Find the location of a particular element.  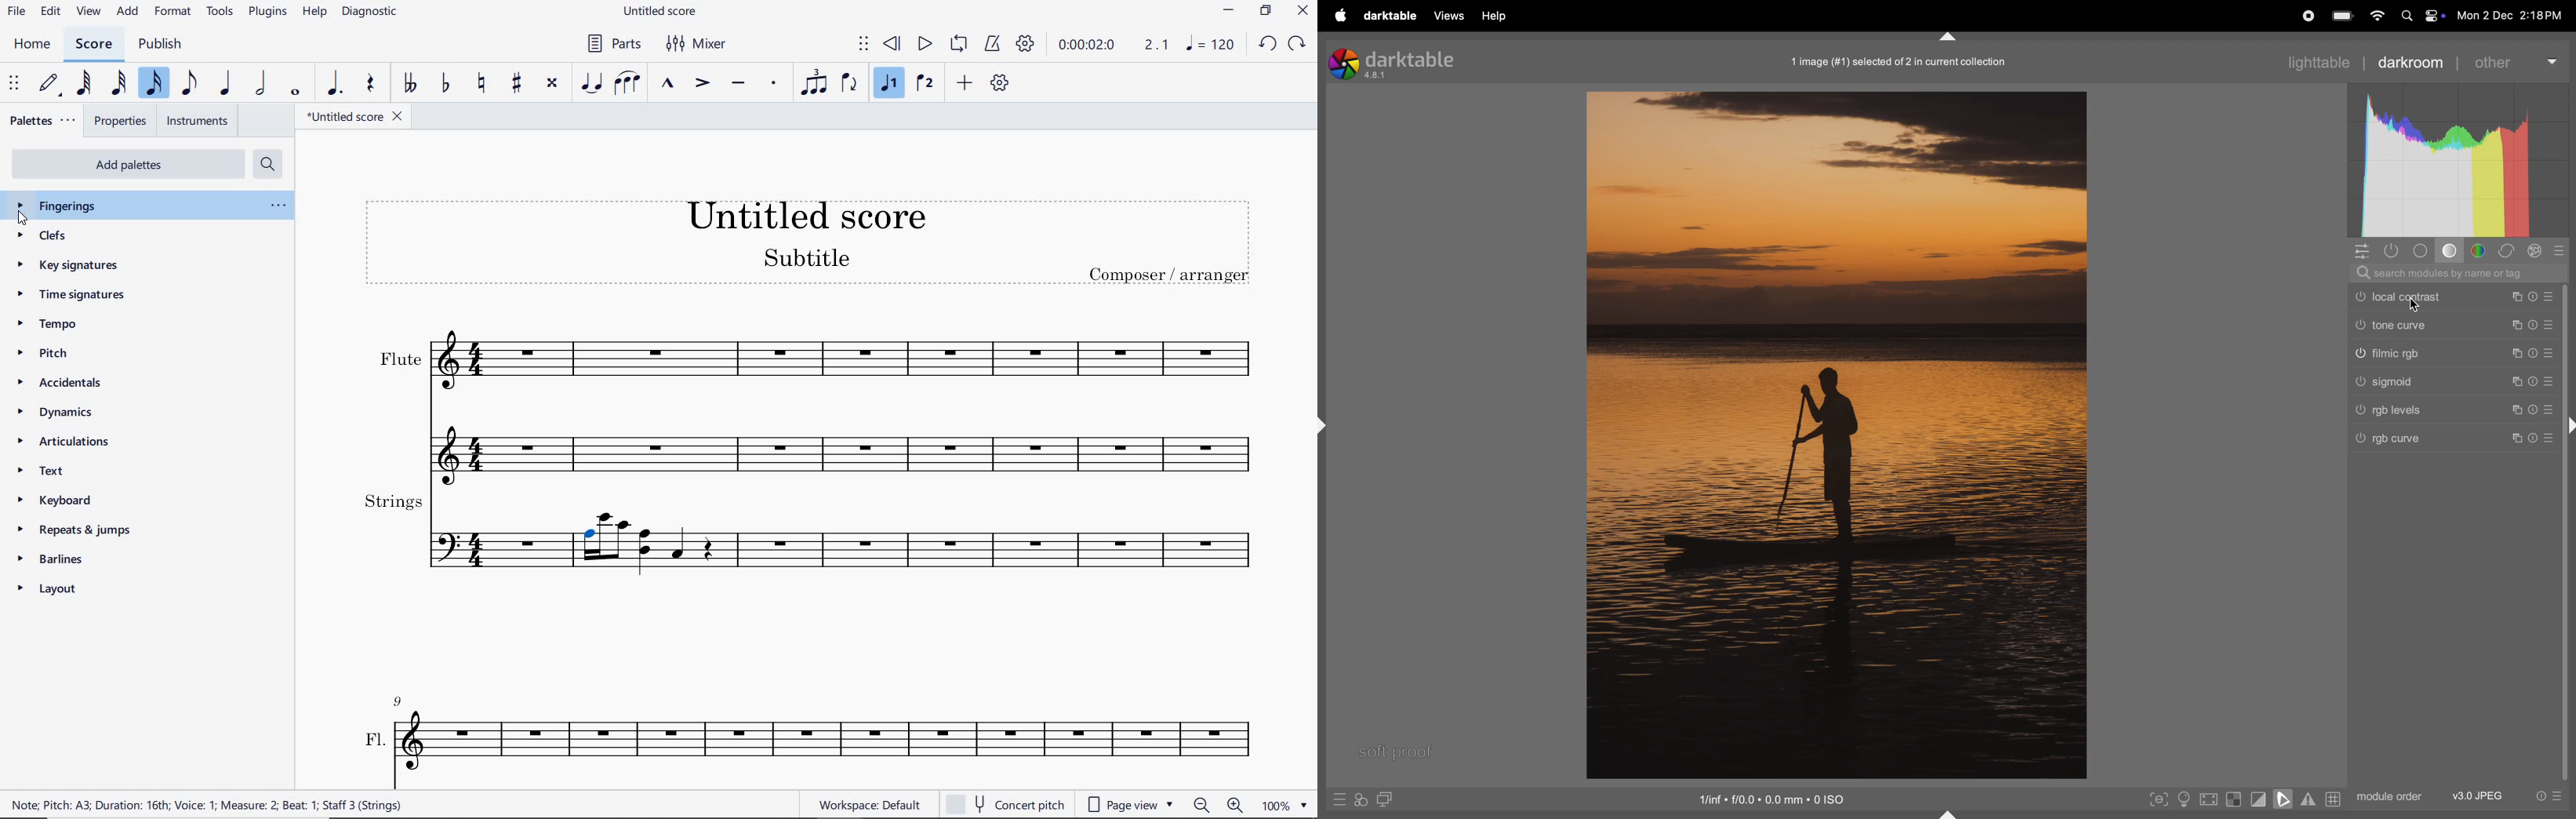

CLOSE is located at coordinates (1302, 13).